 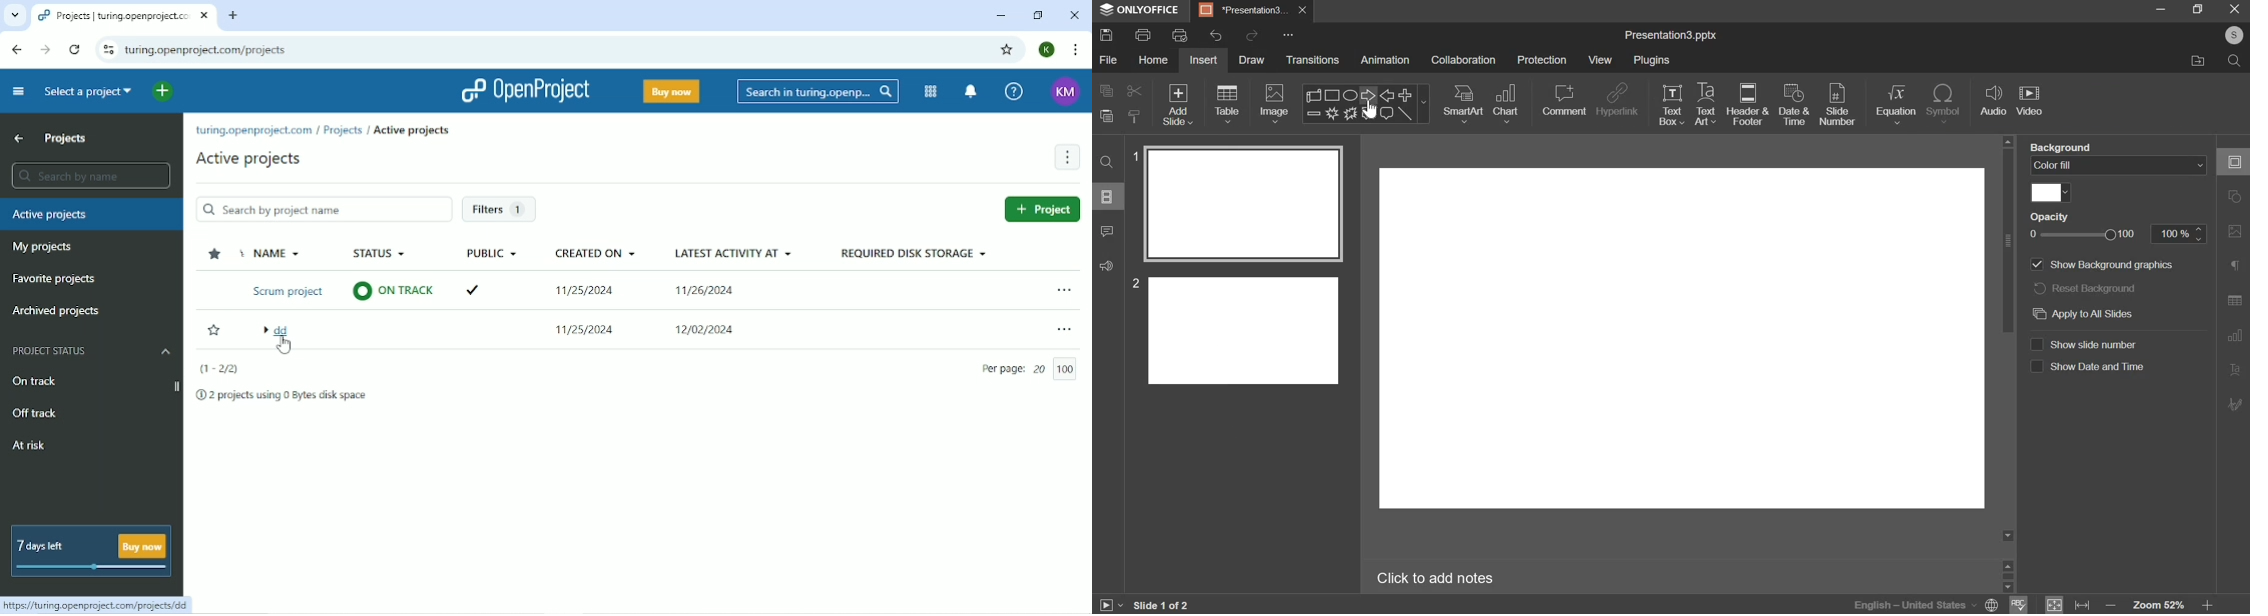 What do you see at coordinates (1370, 110) in the screenshot?
I see `hand pointer cursor` at bounding box center [1370, 110].